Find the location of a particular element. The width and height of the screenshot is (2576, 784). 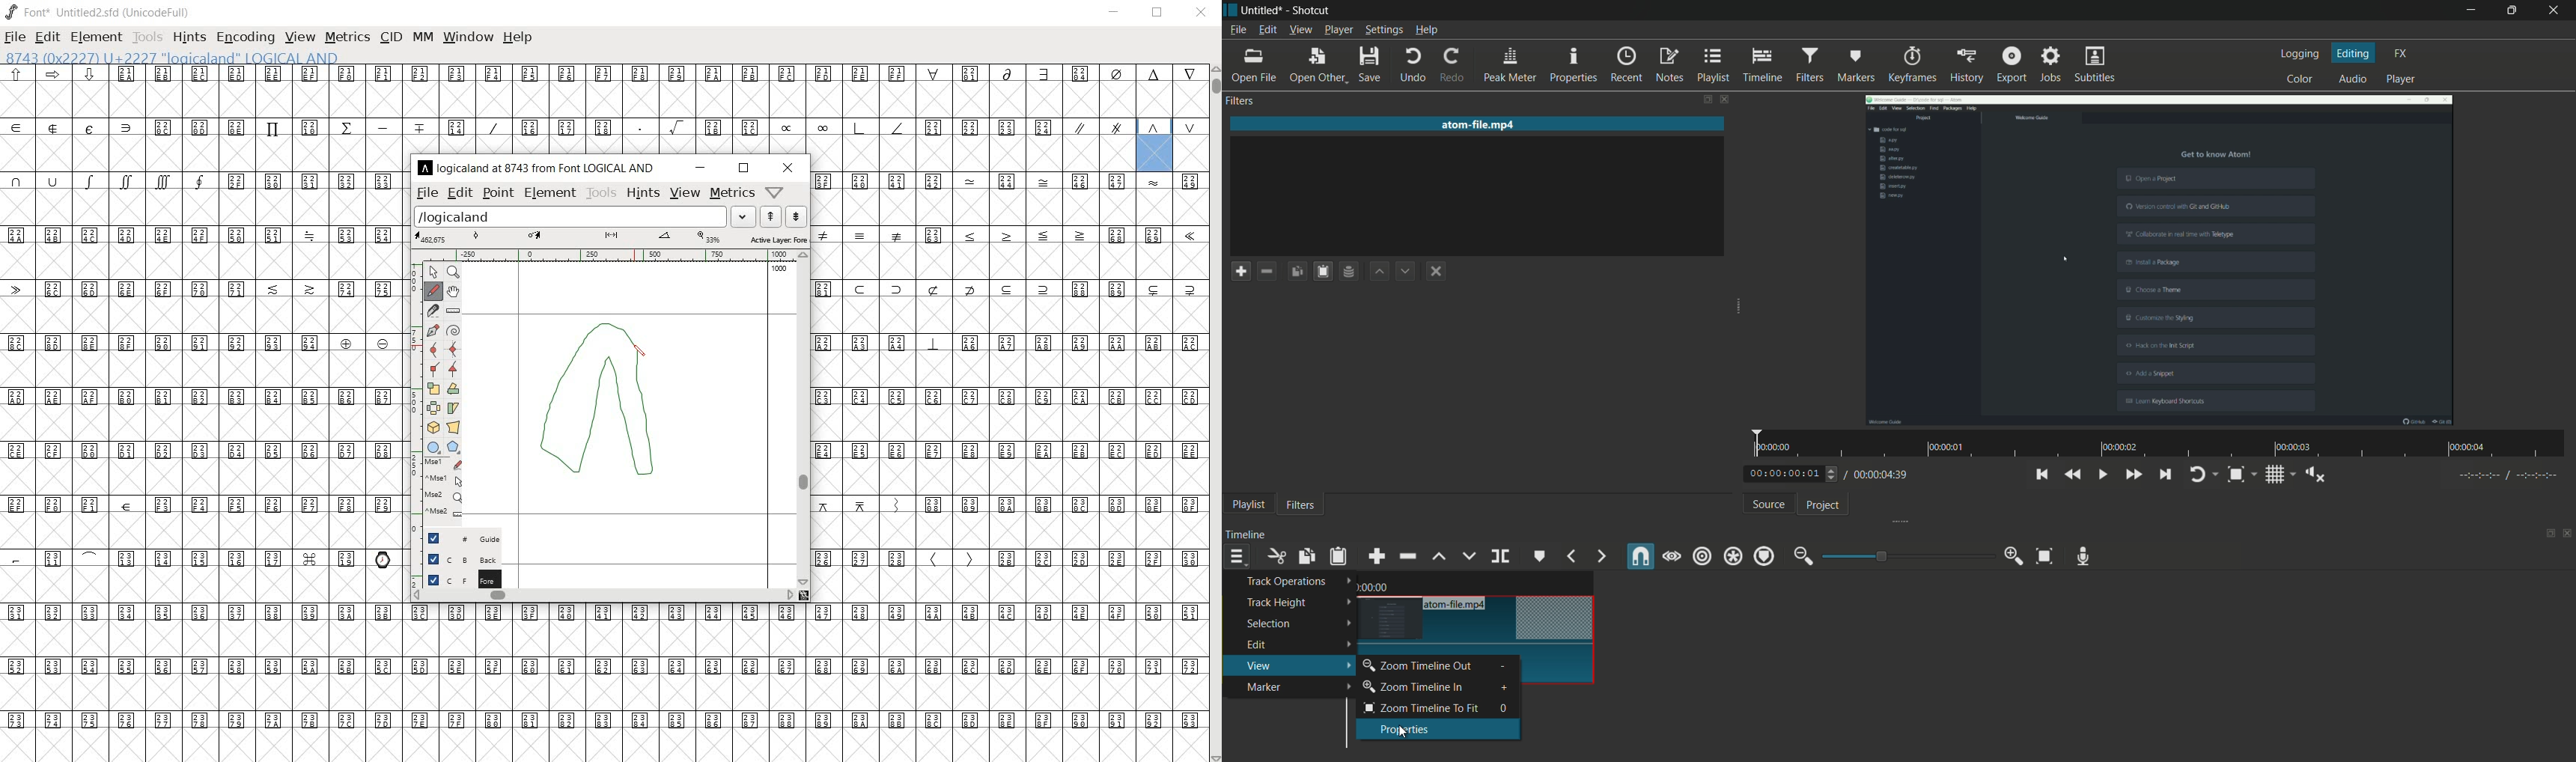

expand is located at coordinates (1740, 303).